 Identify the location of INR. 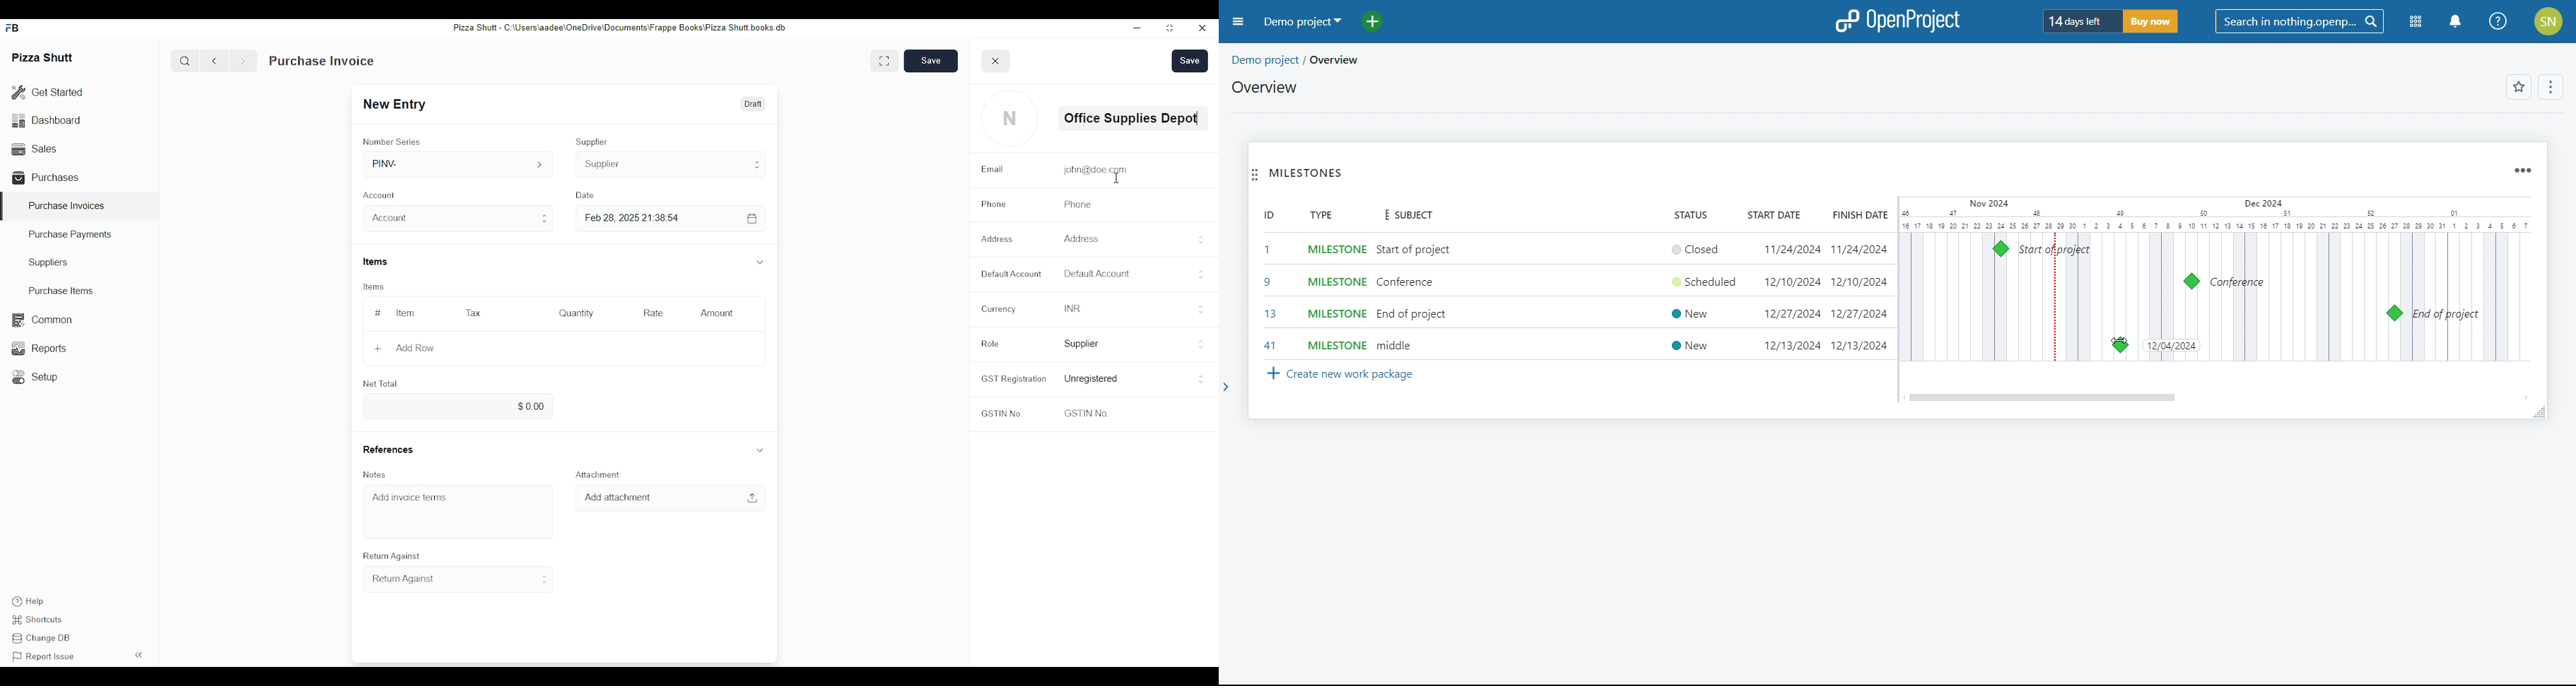
(1071, 307).